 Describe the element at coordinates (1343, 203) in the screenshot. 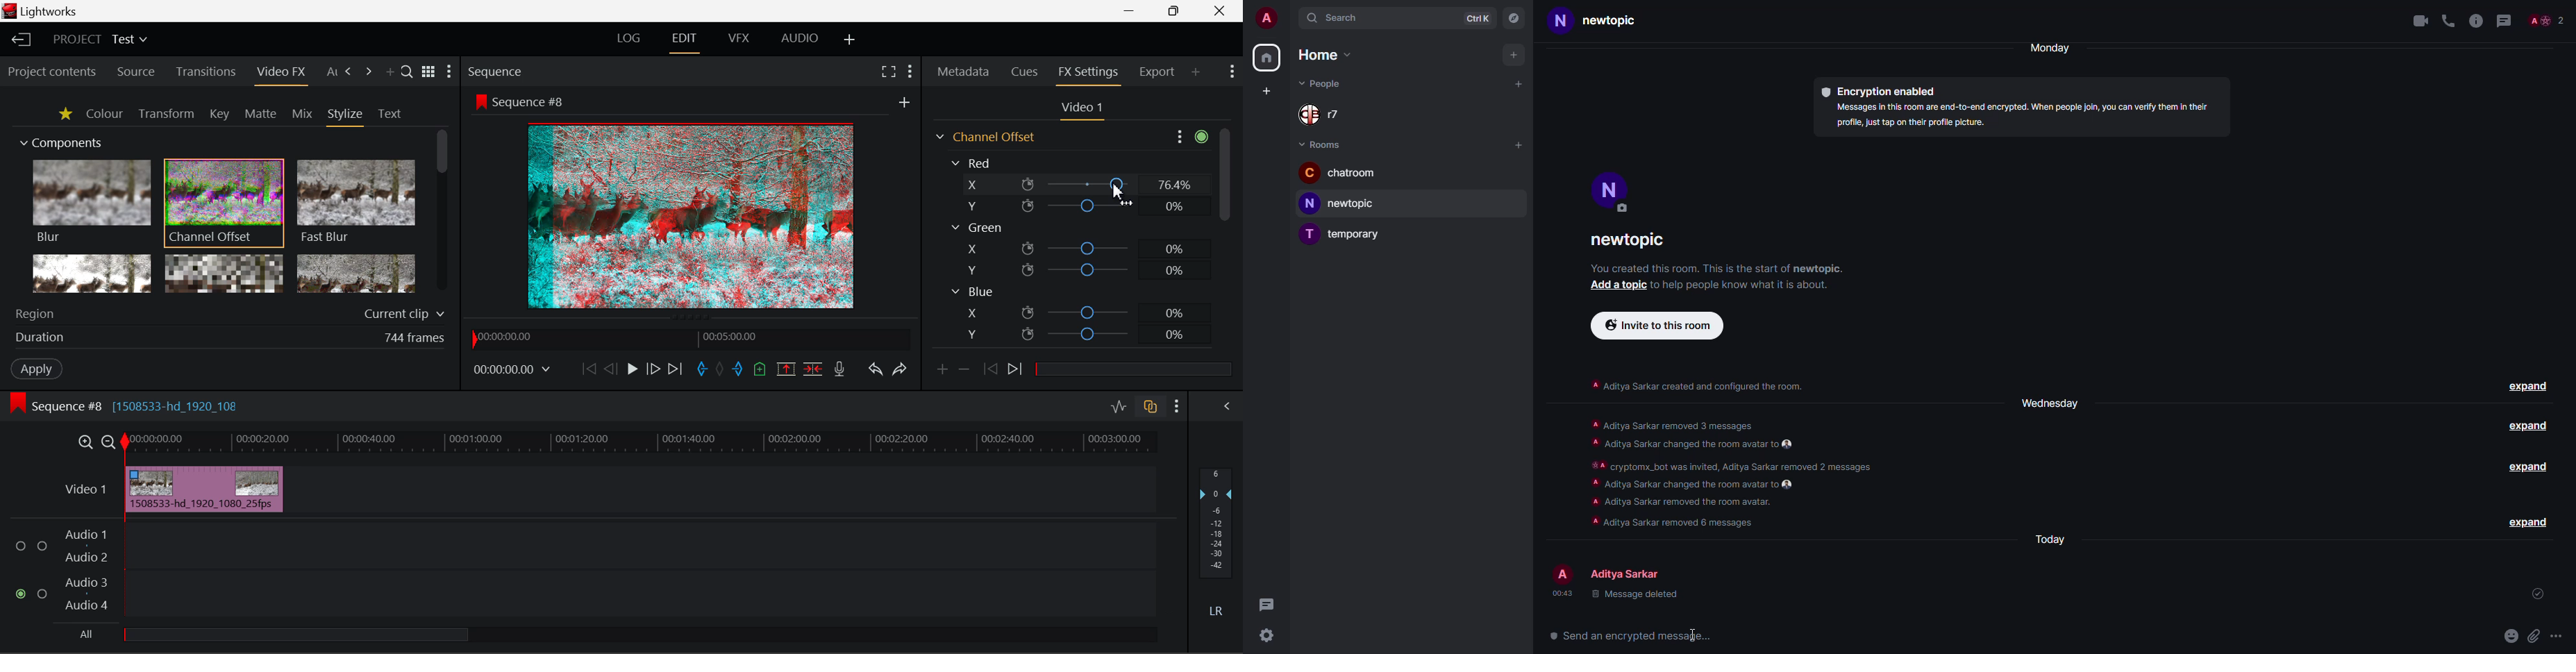

I see `room` at that location.